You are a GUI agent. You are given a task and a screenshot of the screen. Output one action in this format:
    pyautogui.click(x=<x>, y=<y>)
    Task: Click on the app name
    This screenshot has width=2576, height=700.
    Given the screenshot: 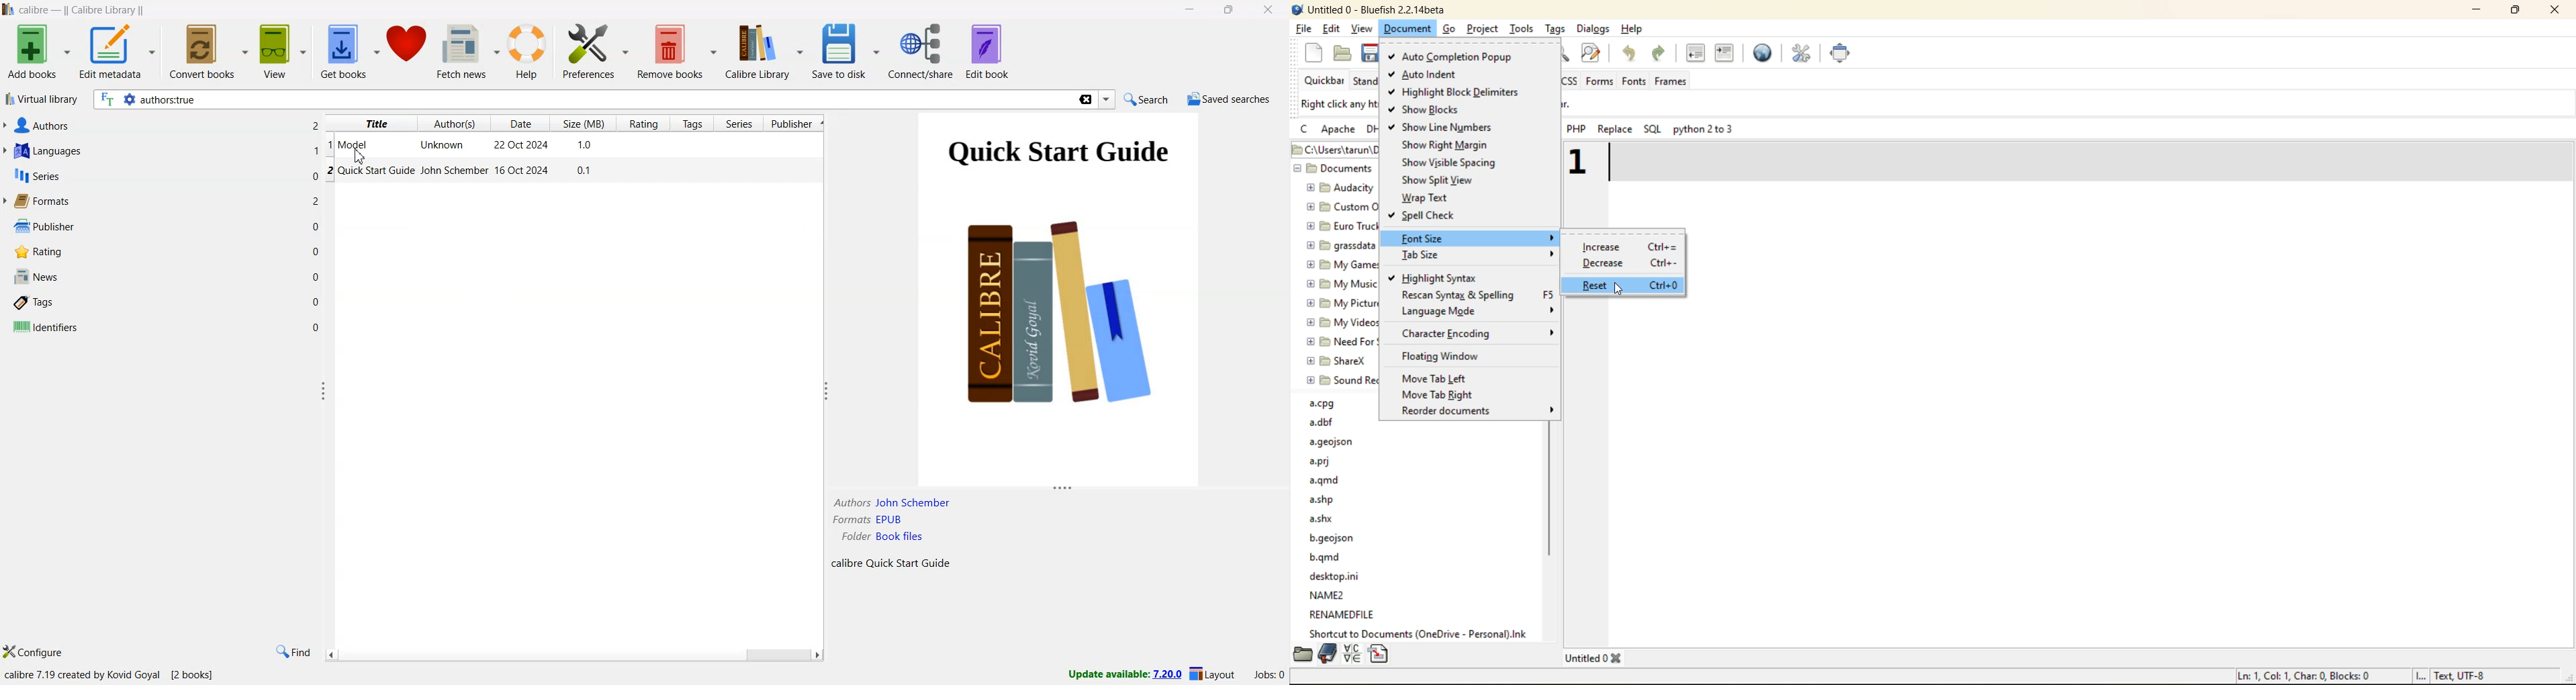 What is the action you would take?
    pyautogui.click(x=36, y=10)
    